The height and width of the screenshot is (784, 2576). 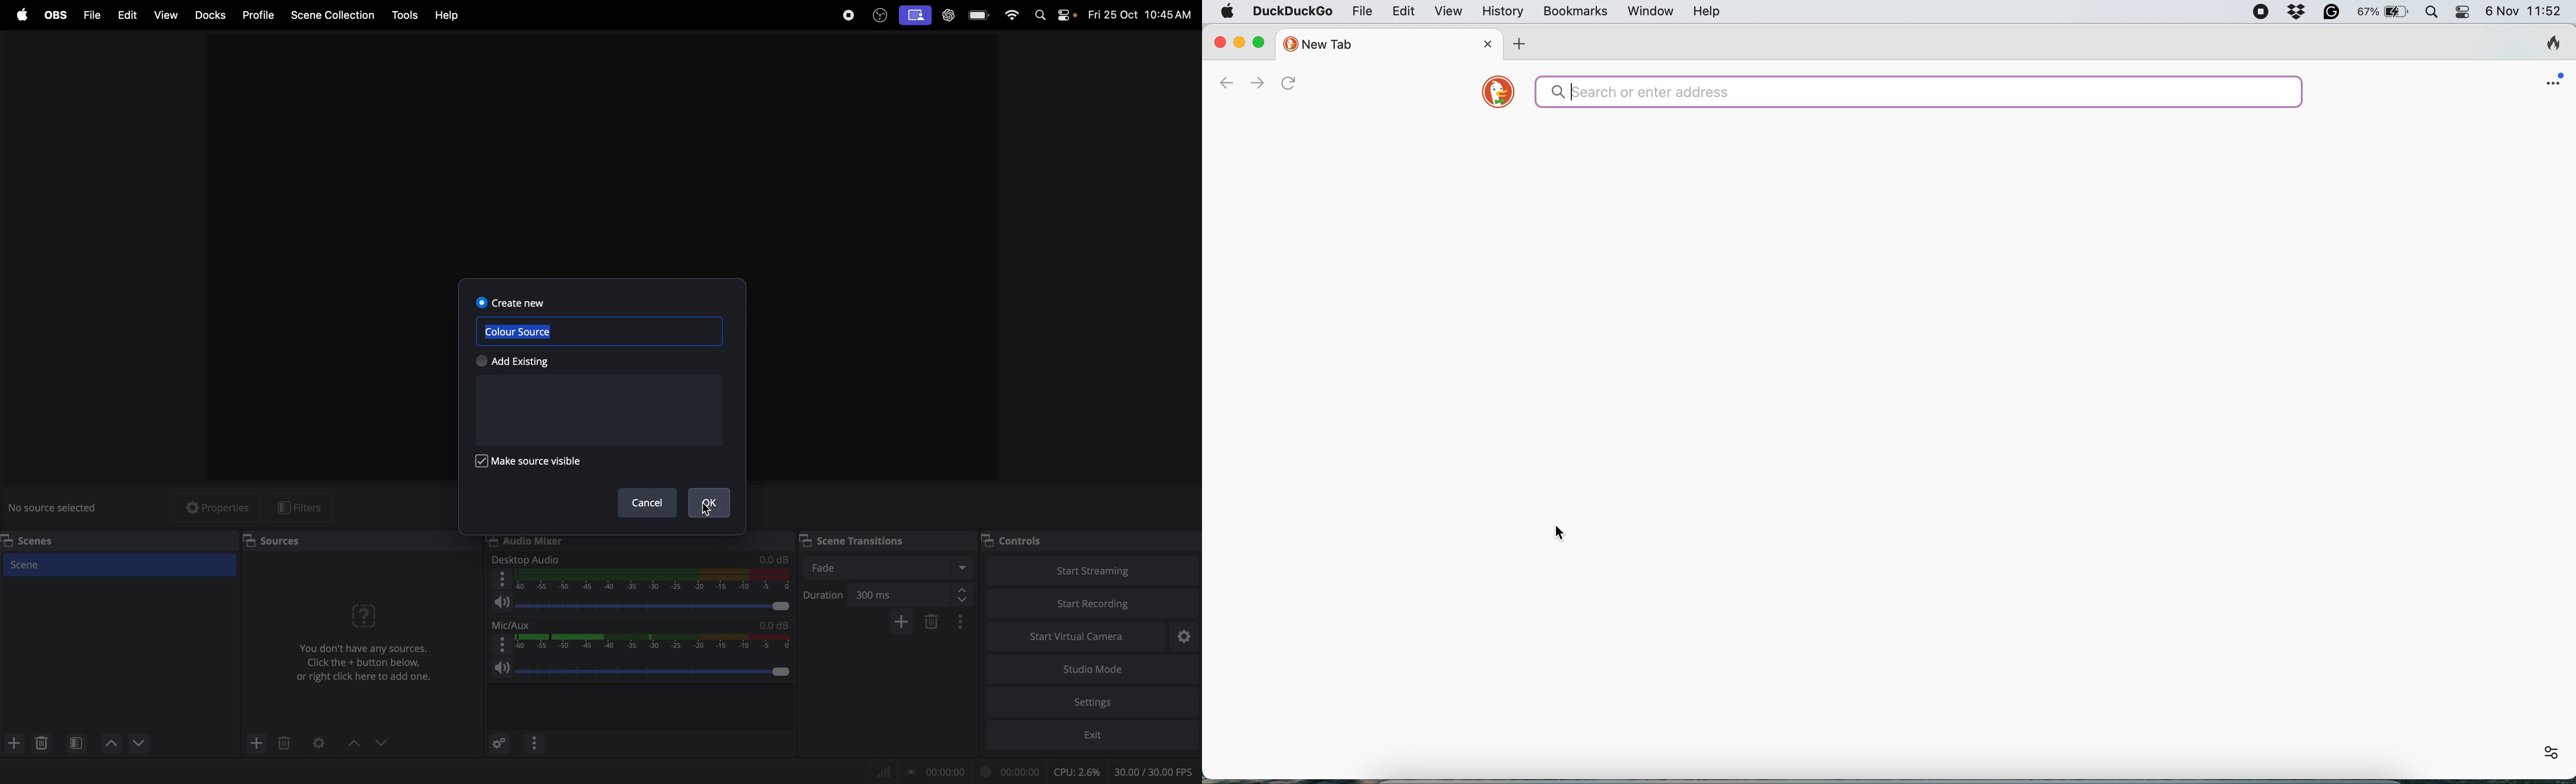 I want to click on view, so click(x=1448, y=11).